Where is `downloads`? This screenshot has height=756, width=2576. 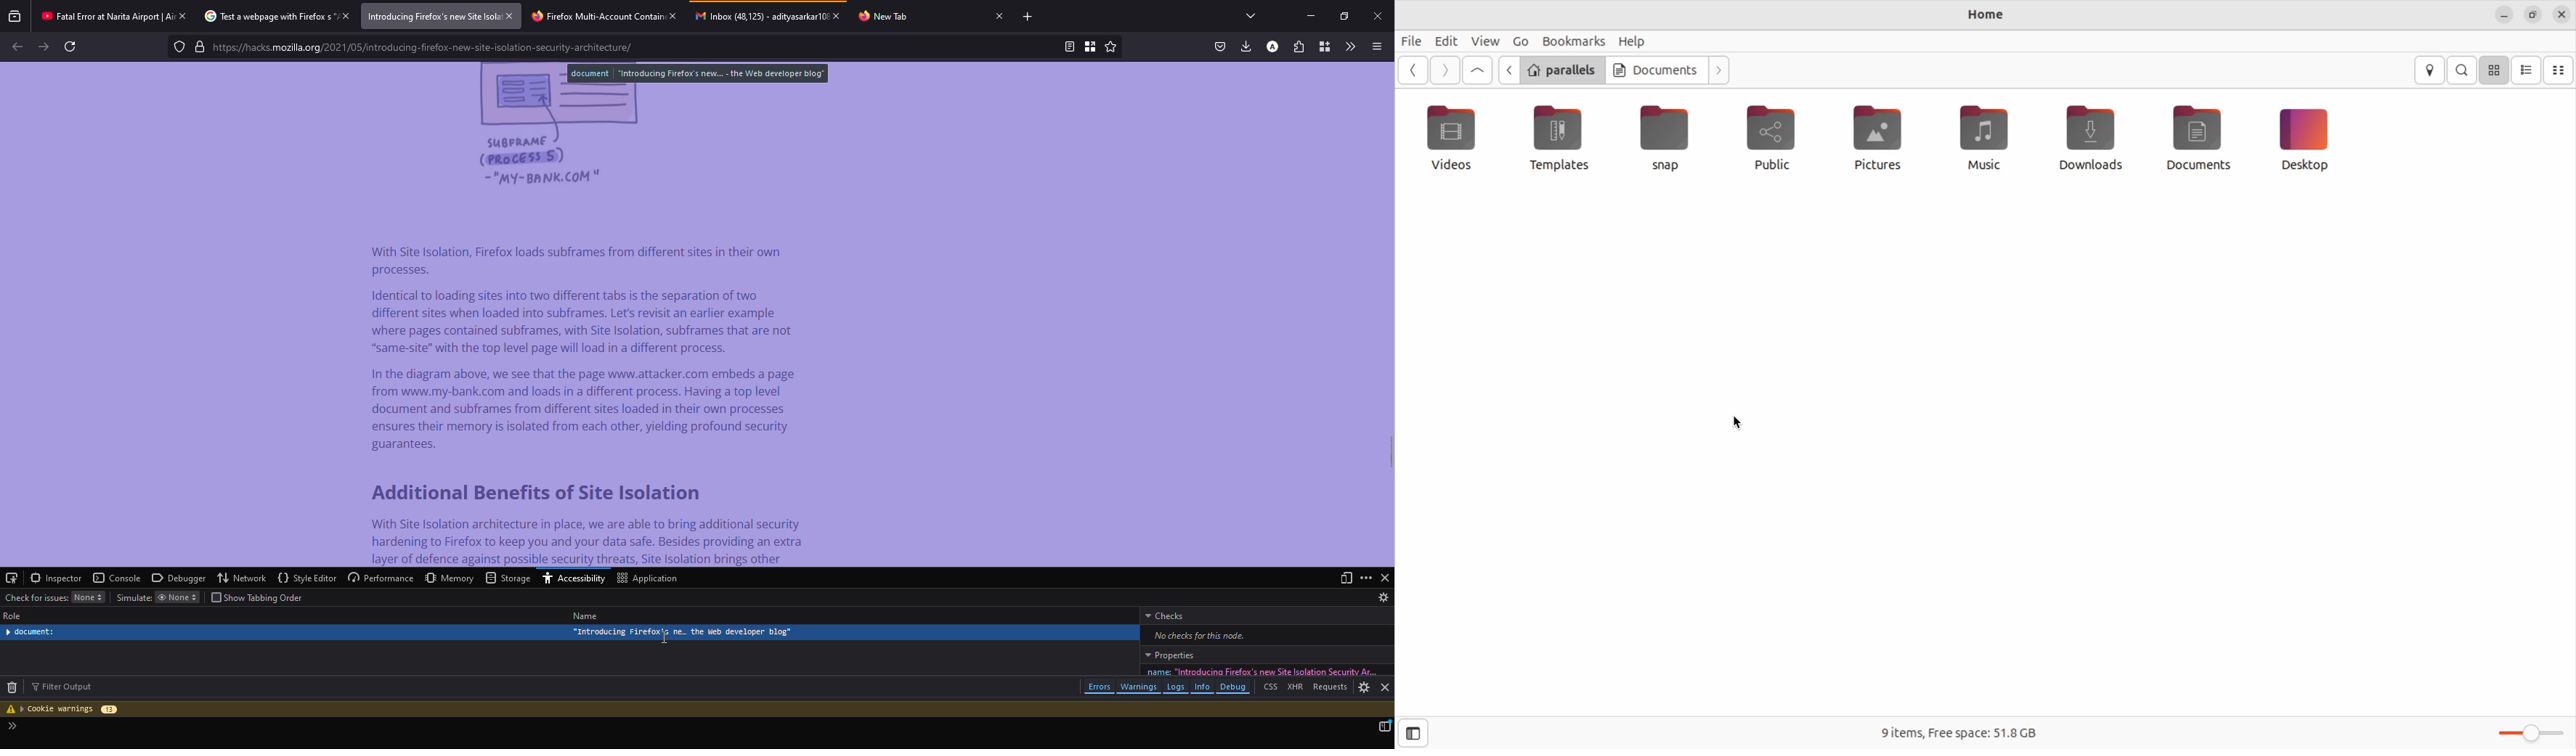
downloads is located at coordinates (1245, 45).